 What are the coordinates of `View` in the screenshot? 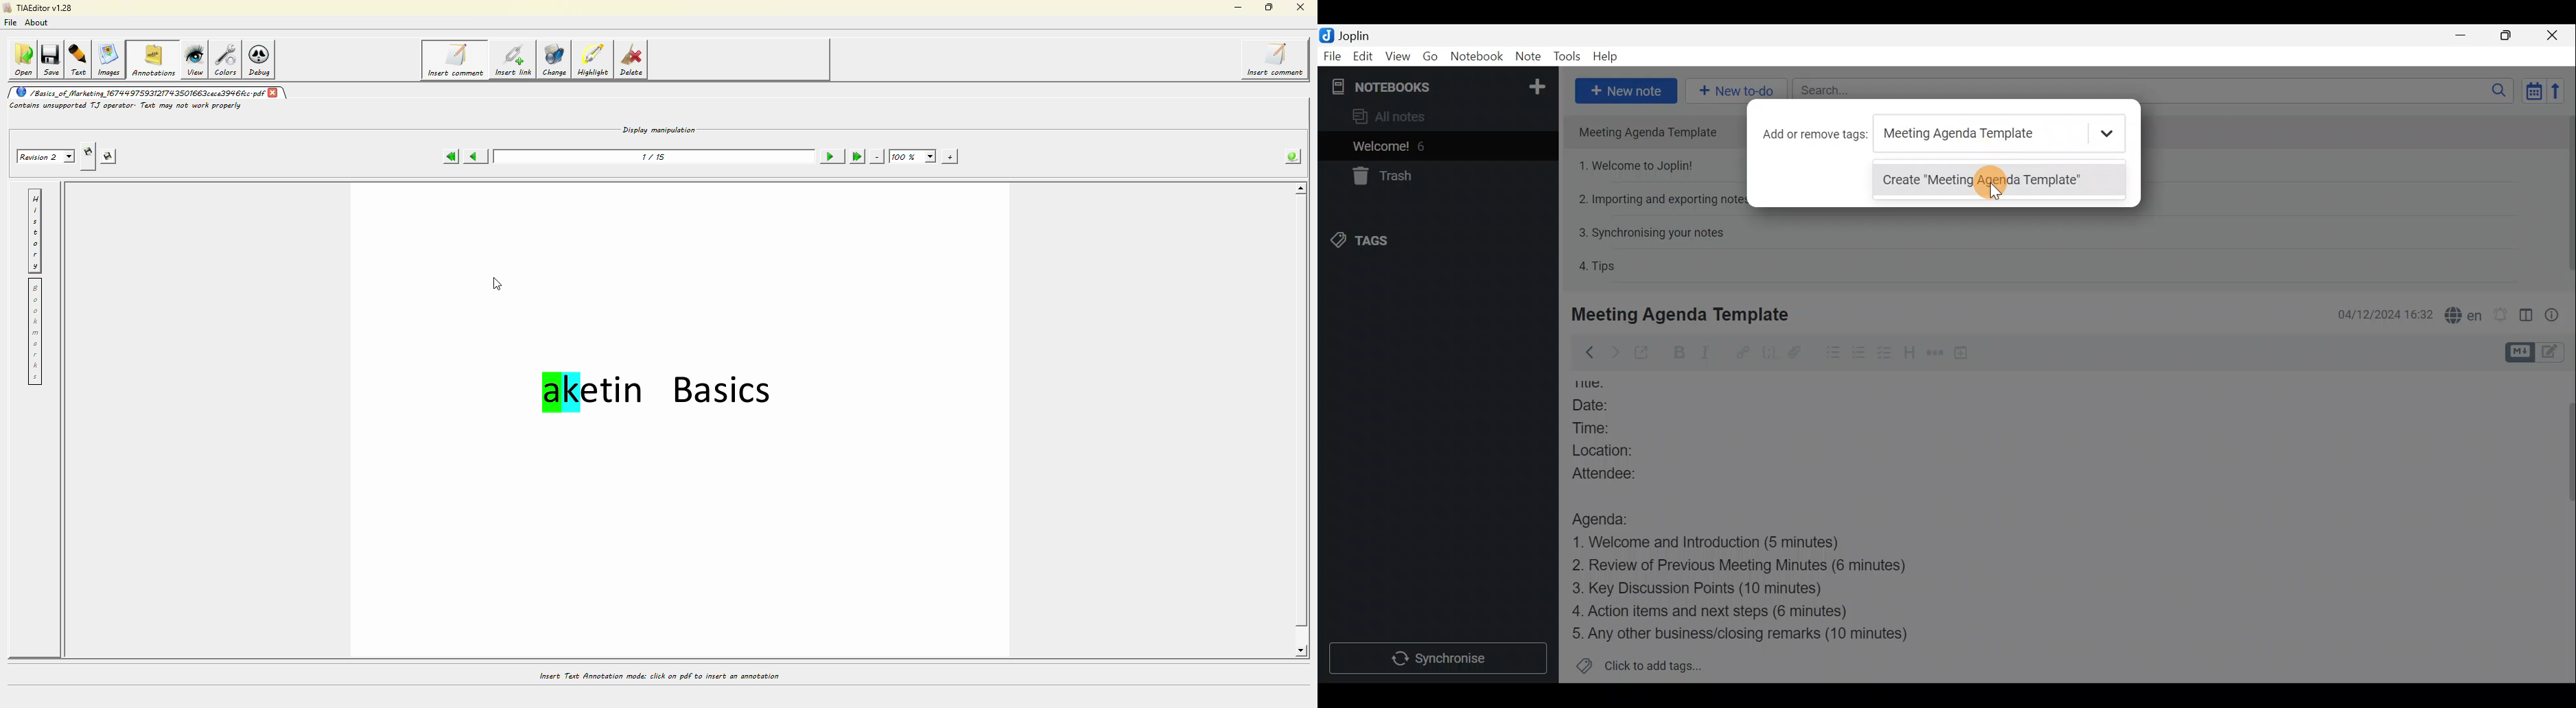 It's located at (1396, 58).